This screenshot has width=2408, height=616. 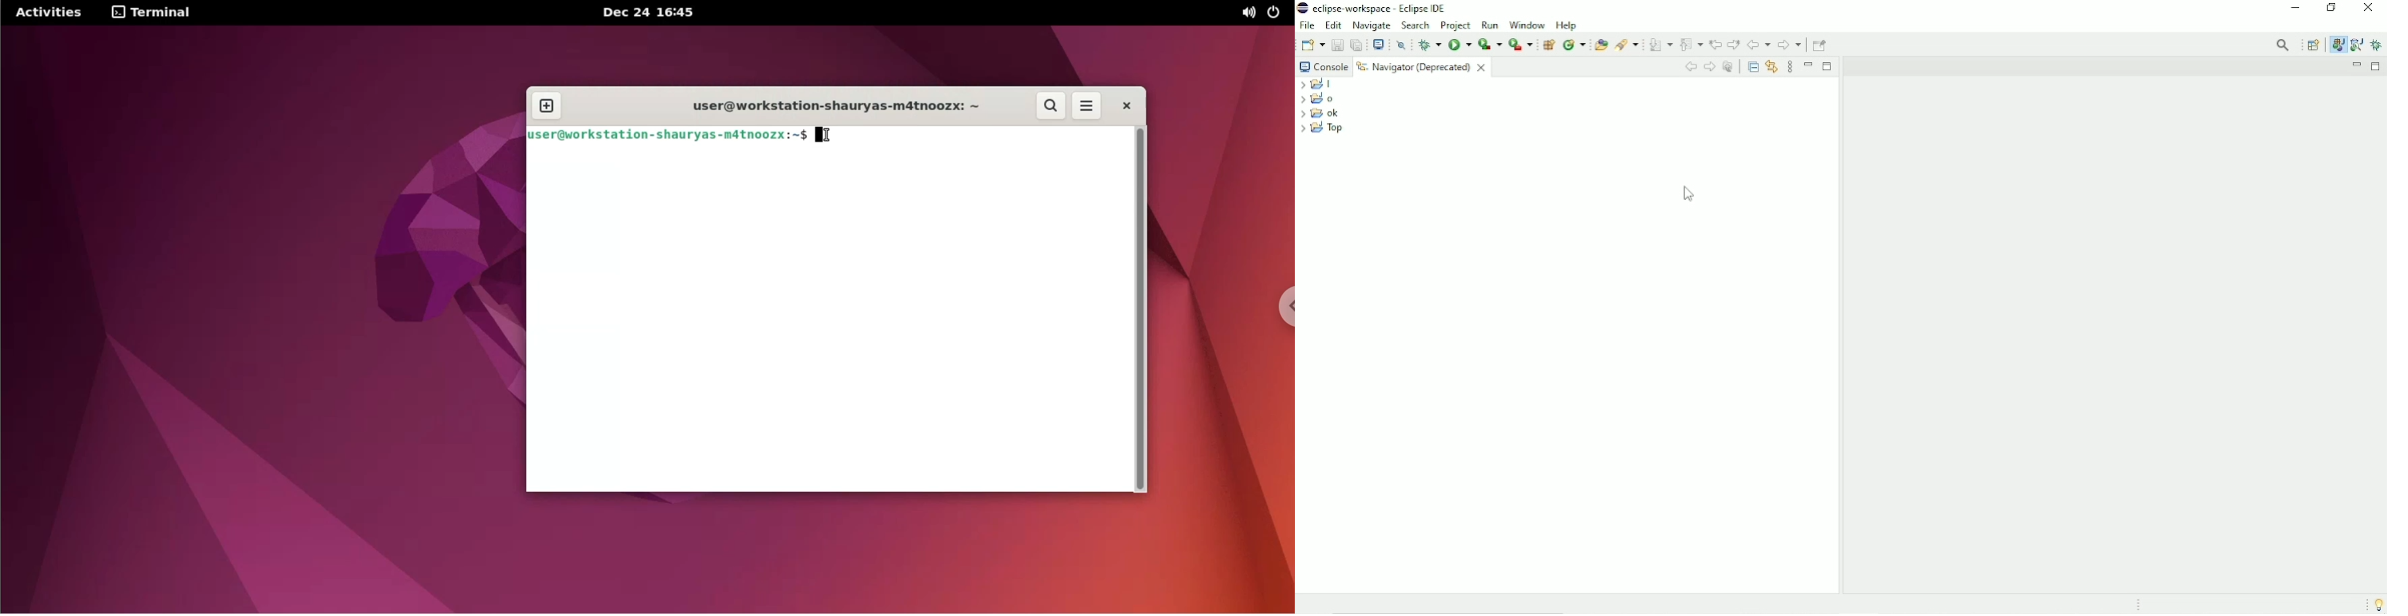 What do you see at coordinates (1322, 129) in the screenshot?
I see `Top` at bounding box center [1322, 129].